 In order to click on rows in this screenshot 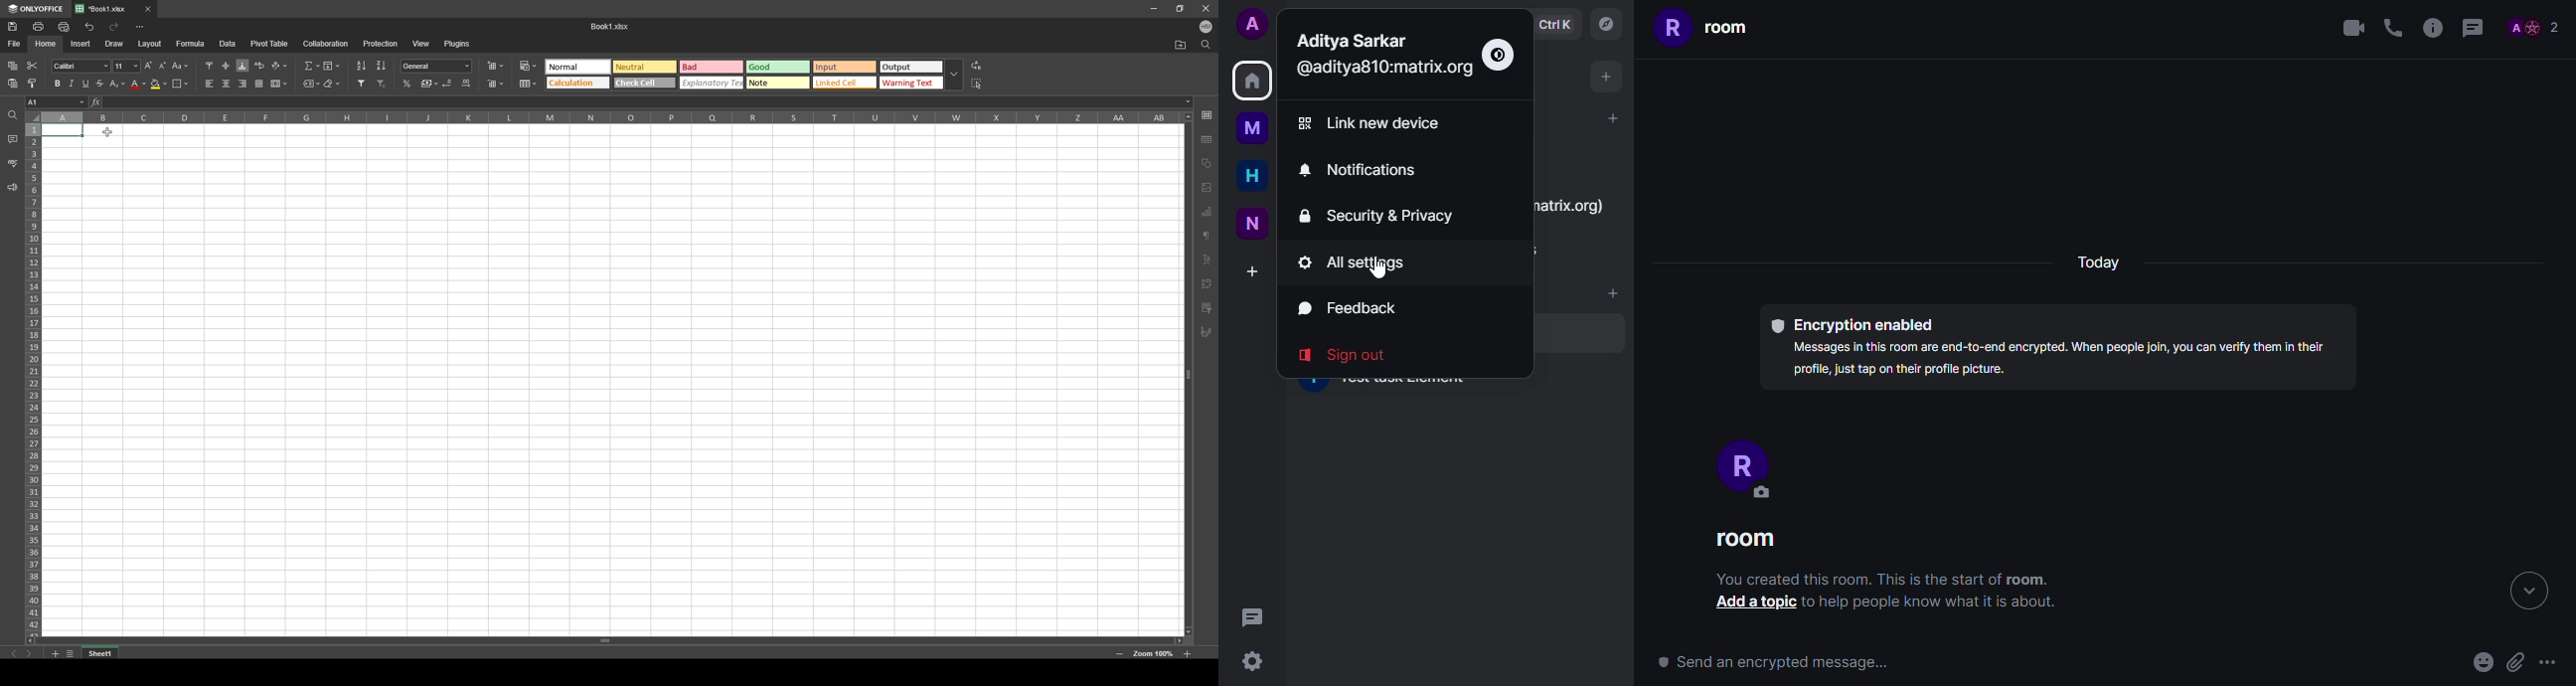, I will do `click(32, 378)`.